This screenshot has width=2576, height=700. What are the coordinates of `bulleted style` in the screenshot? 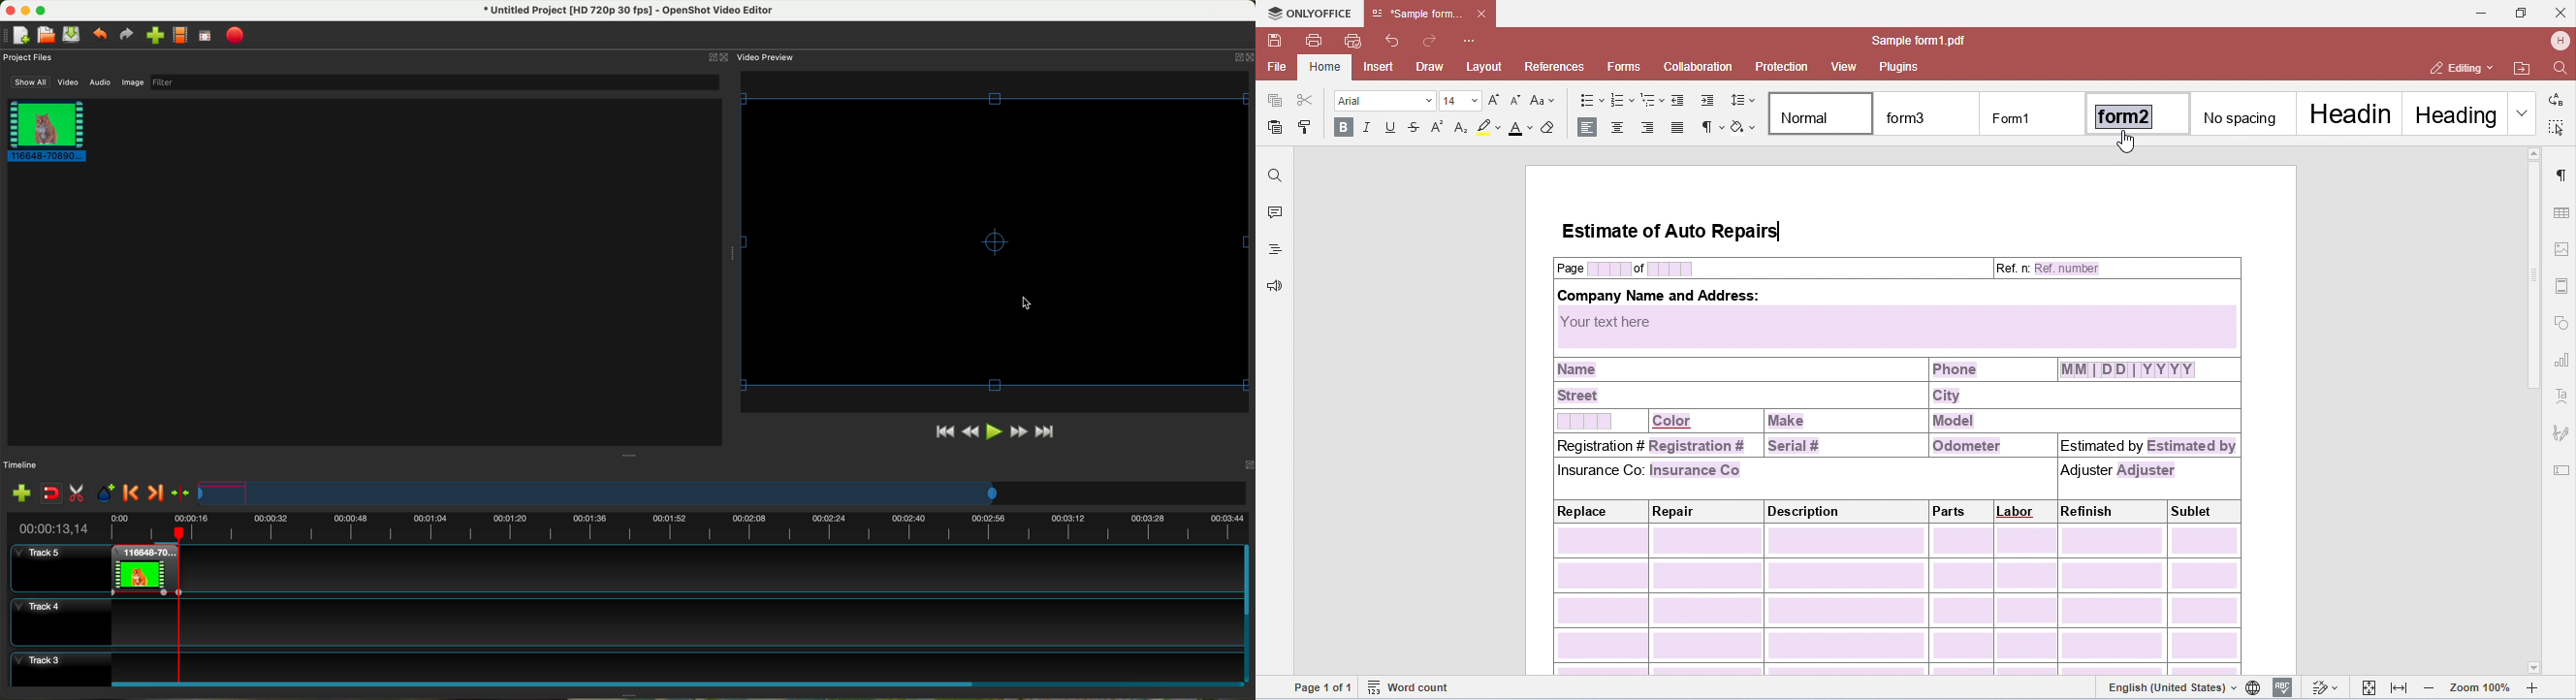 It's located at (1590, 101).